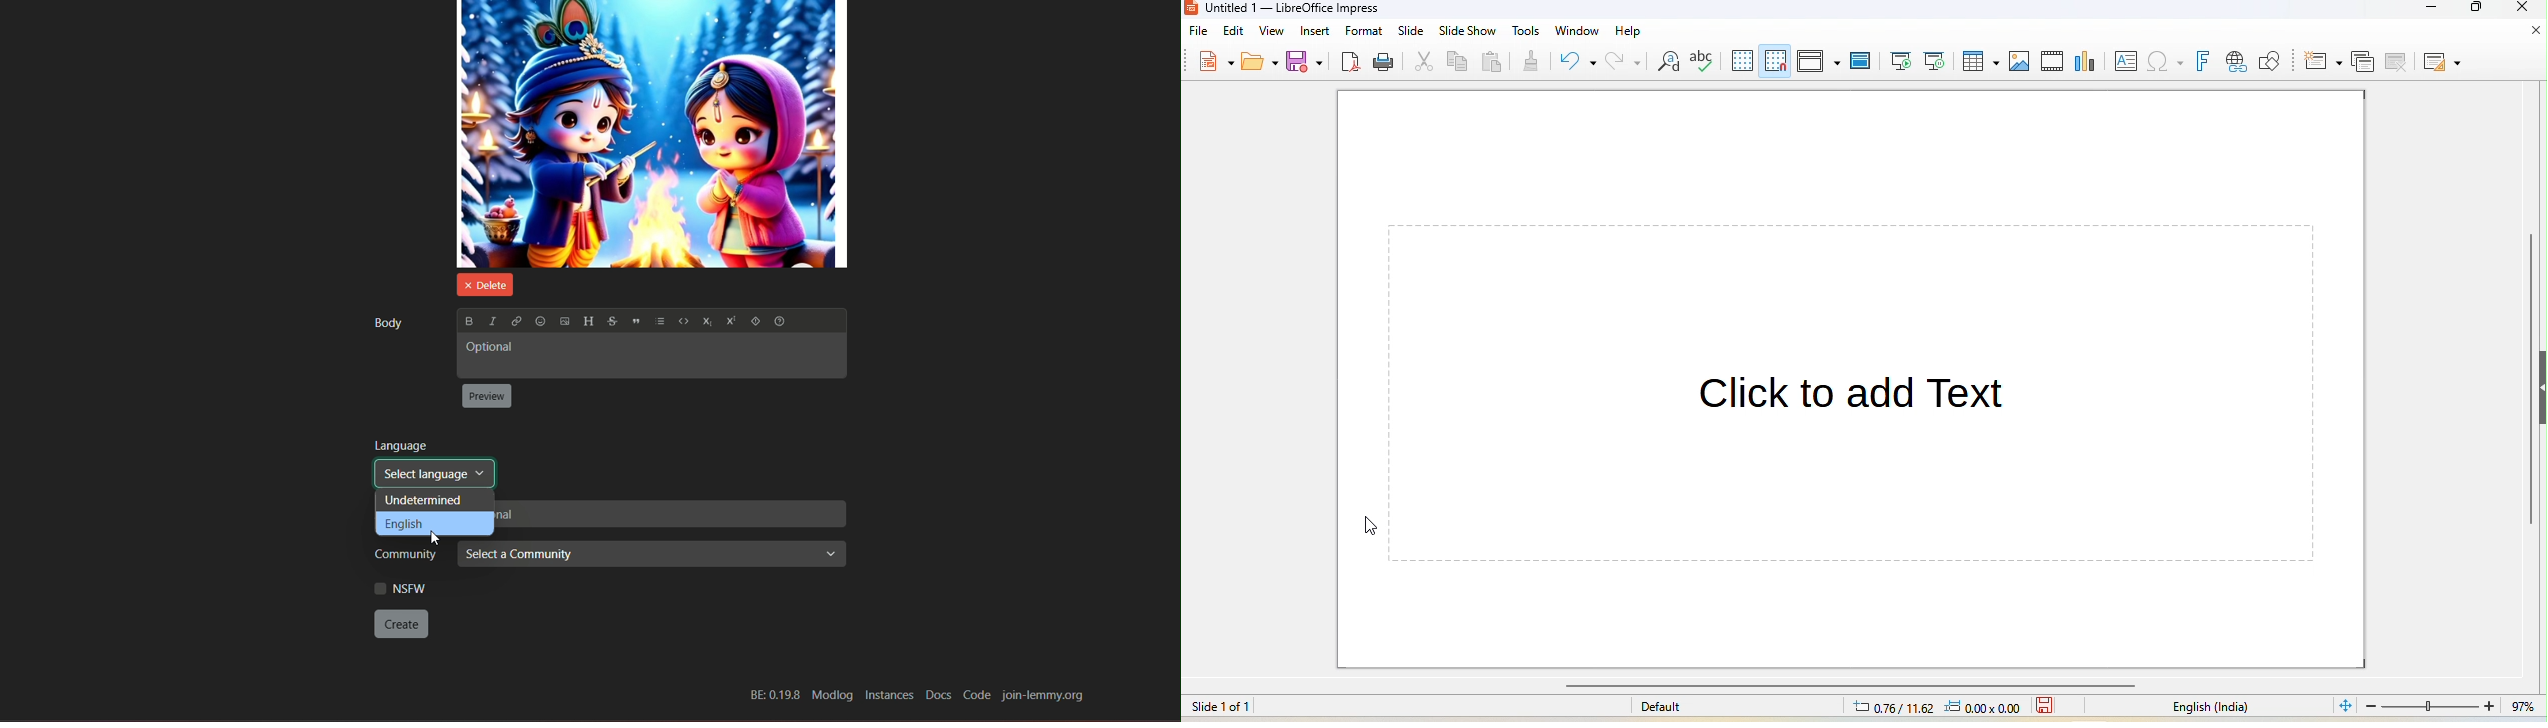 The image size is (2548, 728). Describe the element at coordinates (1260, 60) in the screenshot. I see `open` at that location.